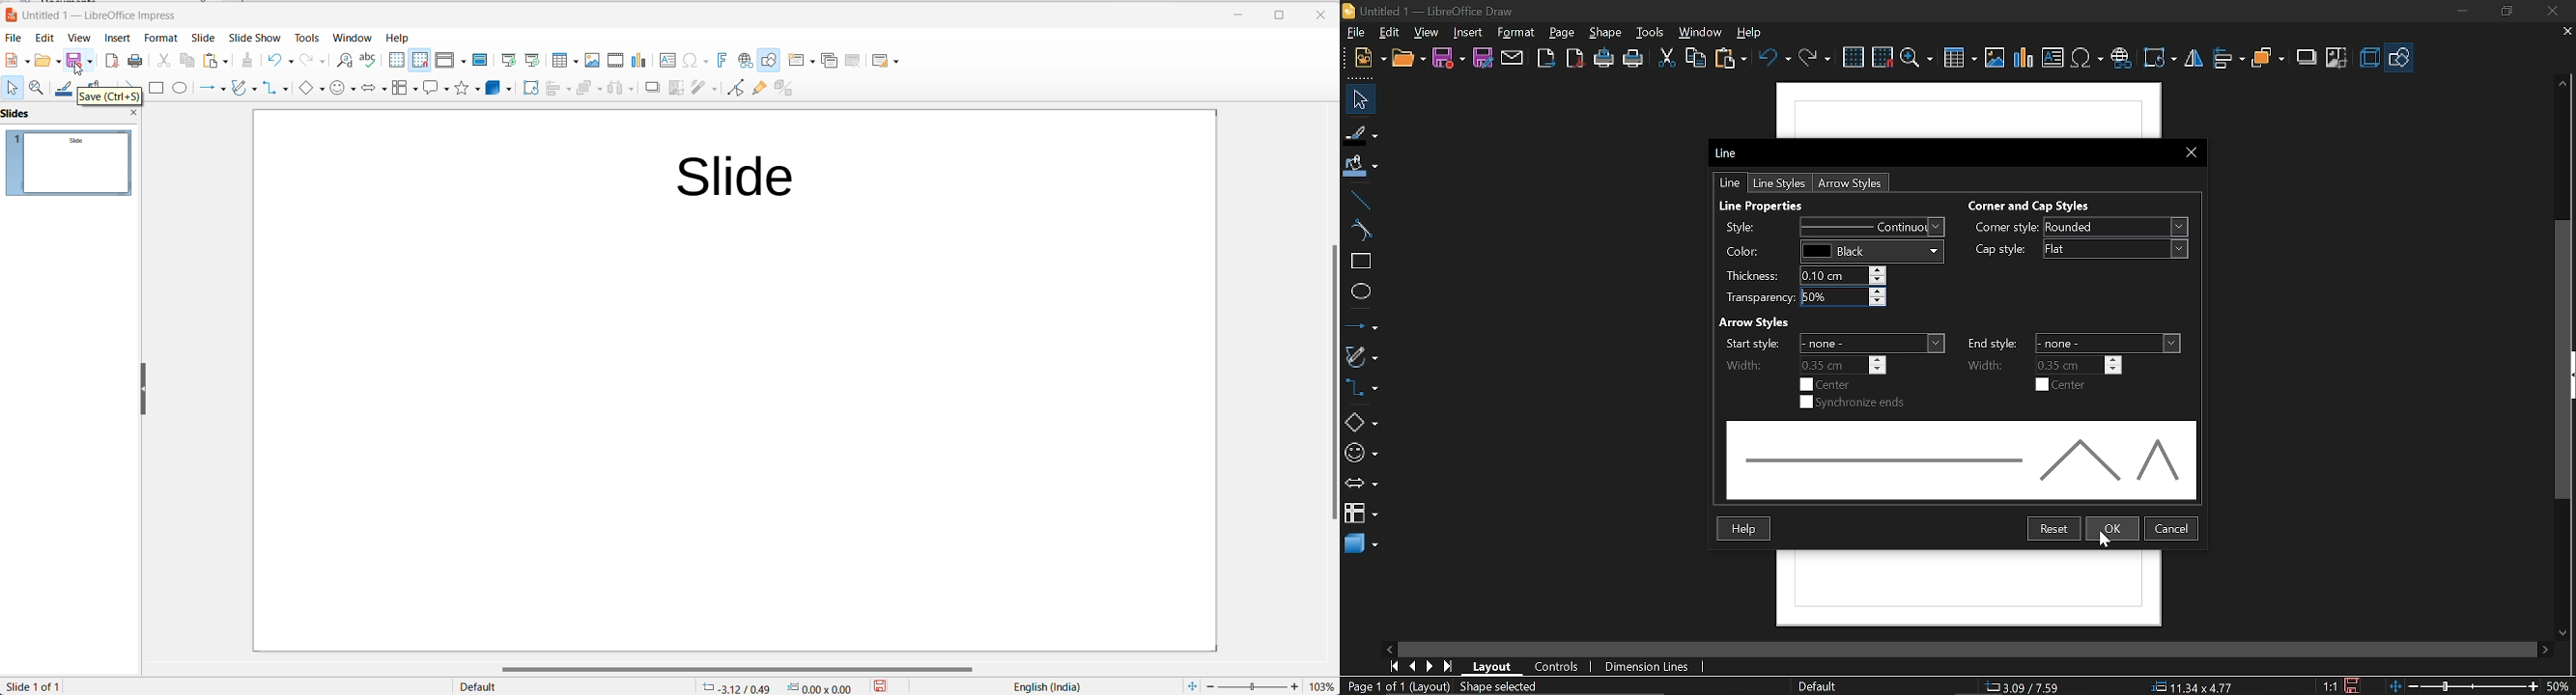  Describe the element at coordinates (1409, 56) in the screenshot. I see `open` at that location.